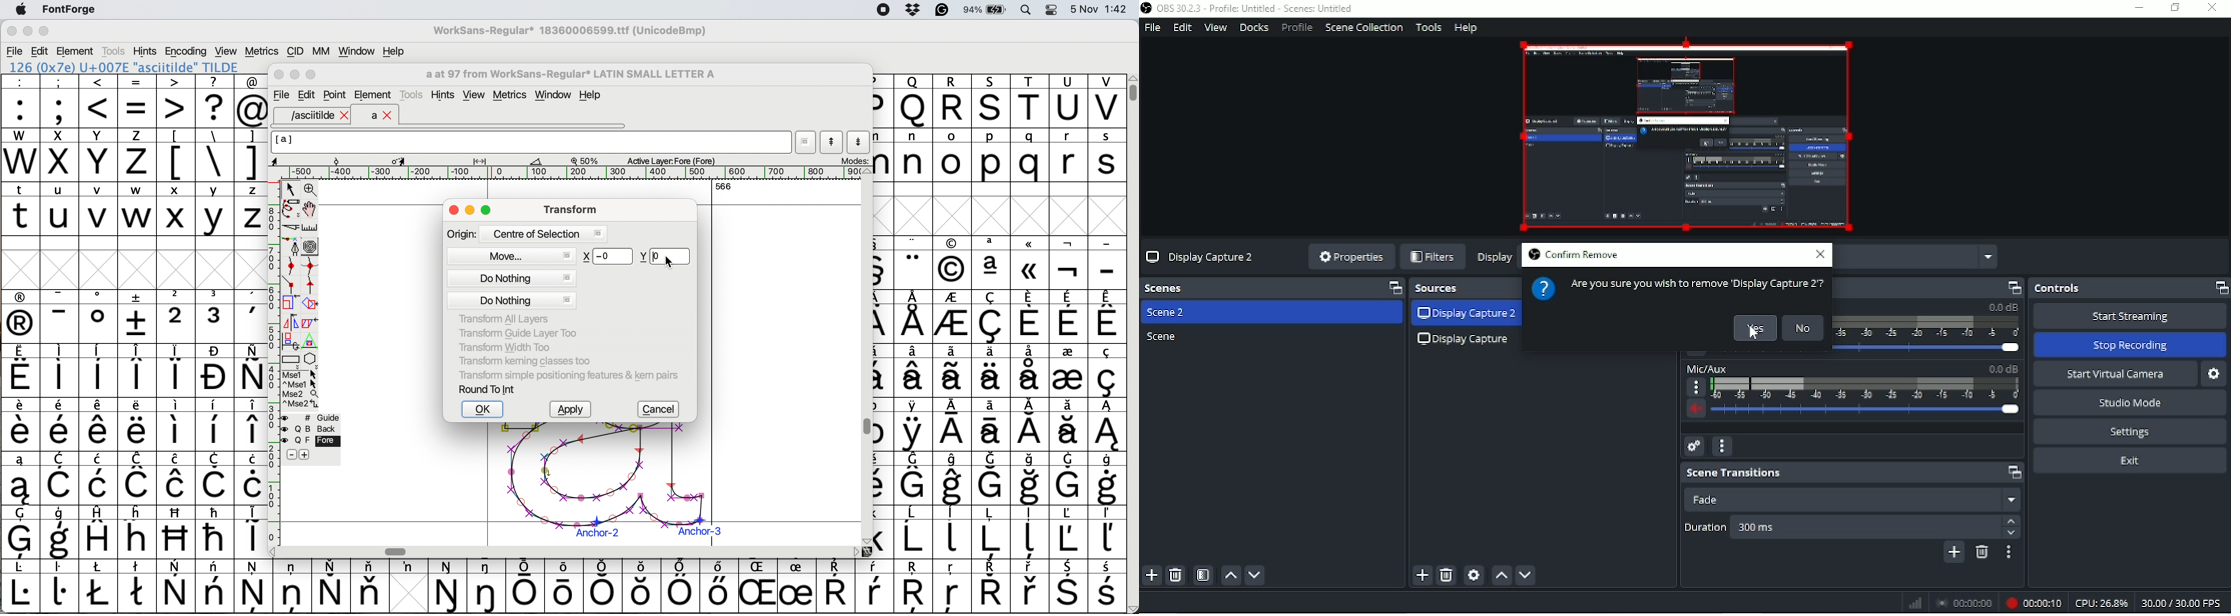  What do you see at coordinates (139, 317) in the screenshot?
I see `symbol` at bounding box center [139, 317].